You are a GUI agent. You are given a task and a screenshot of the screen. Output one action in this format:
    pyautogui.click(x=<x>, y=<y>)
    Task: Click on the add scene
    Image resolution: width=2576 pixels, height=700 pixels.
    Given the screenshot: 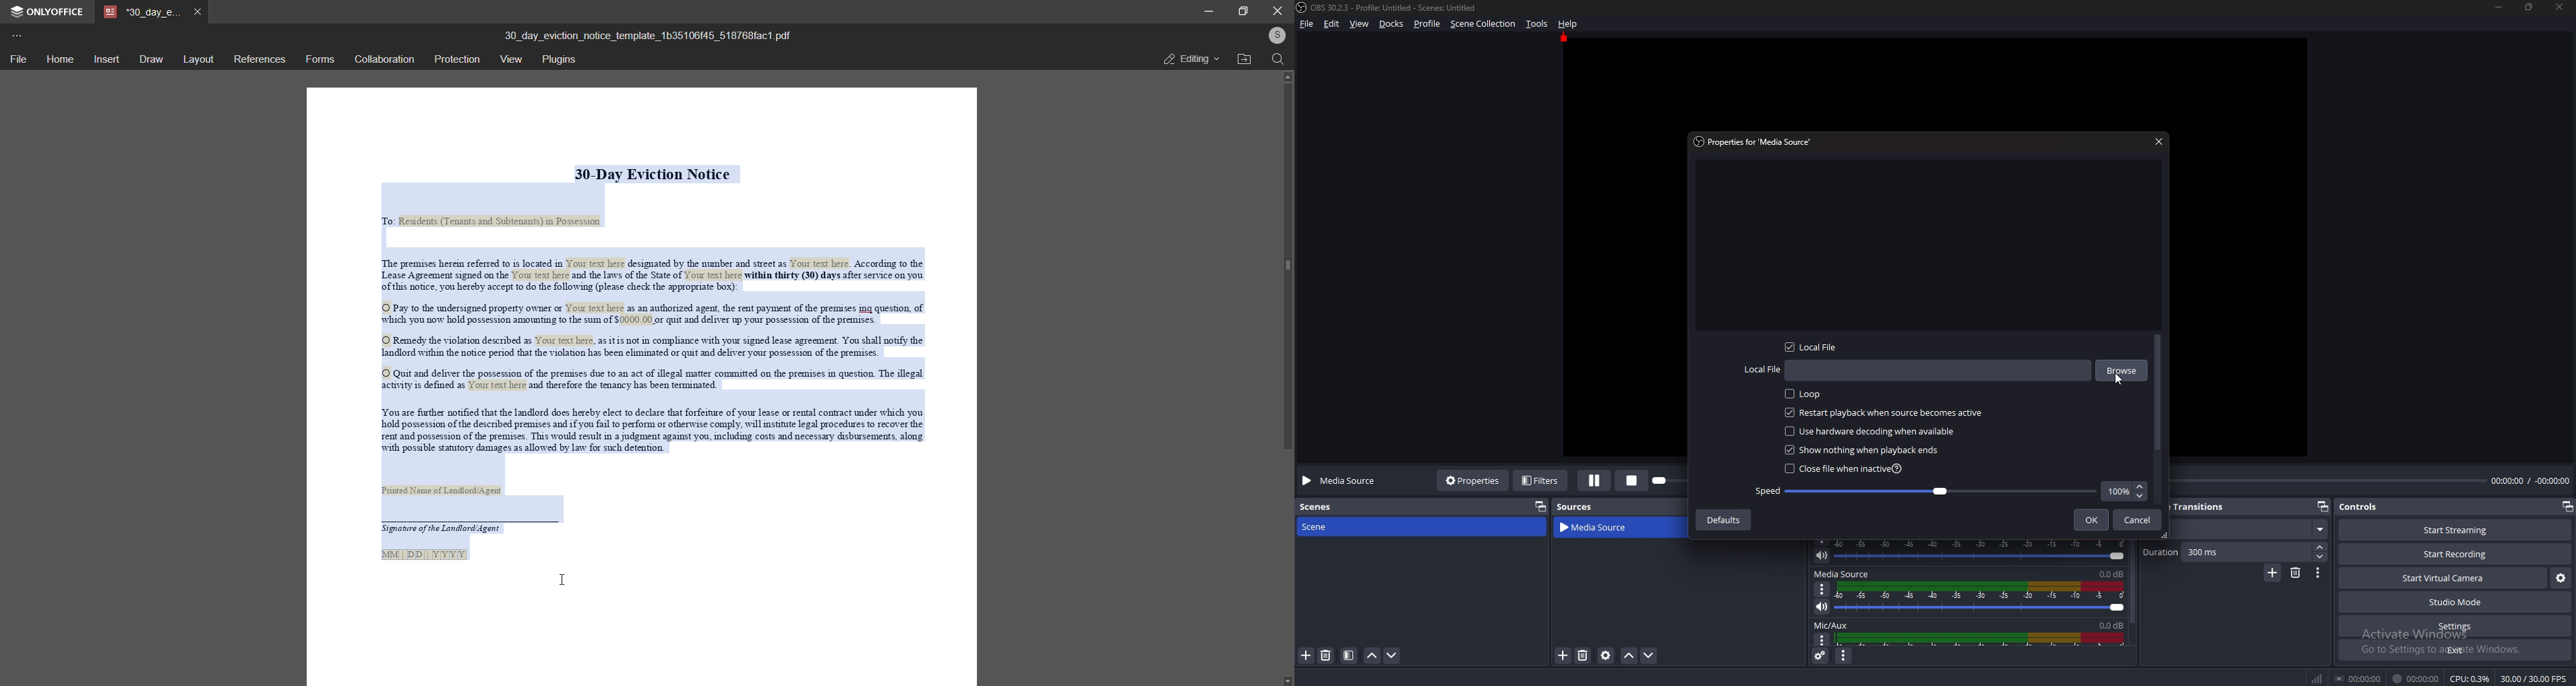 What is the action you would take?
    pyautogui.click(x=1307, y=655)
    